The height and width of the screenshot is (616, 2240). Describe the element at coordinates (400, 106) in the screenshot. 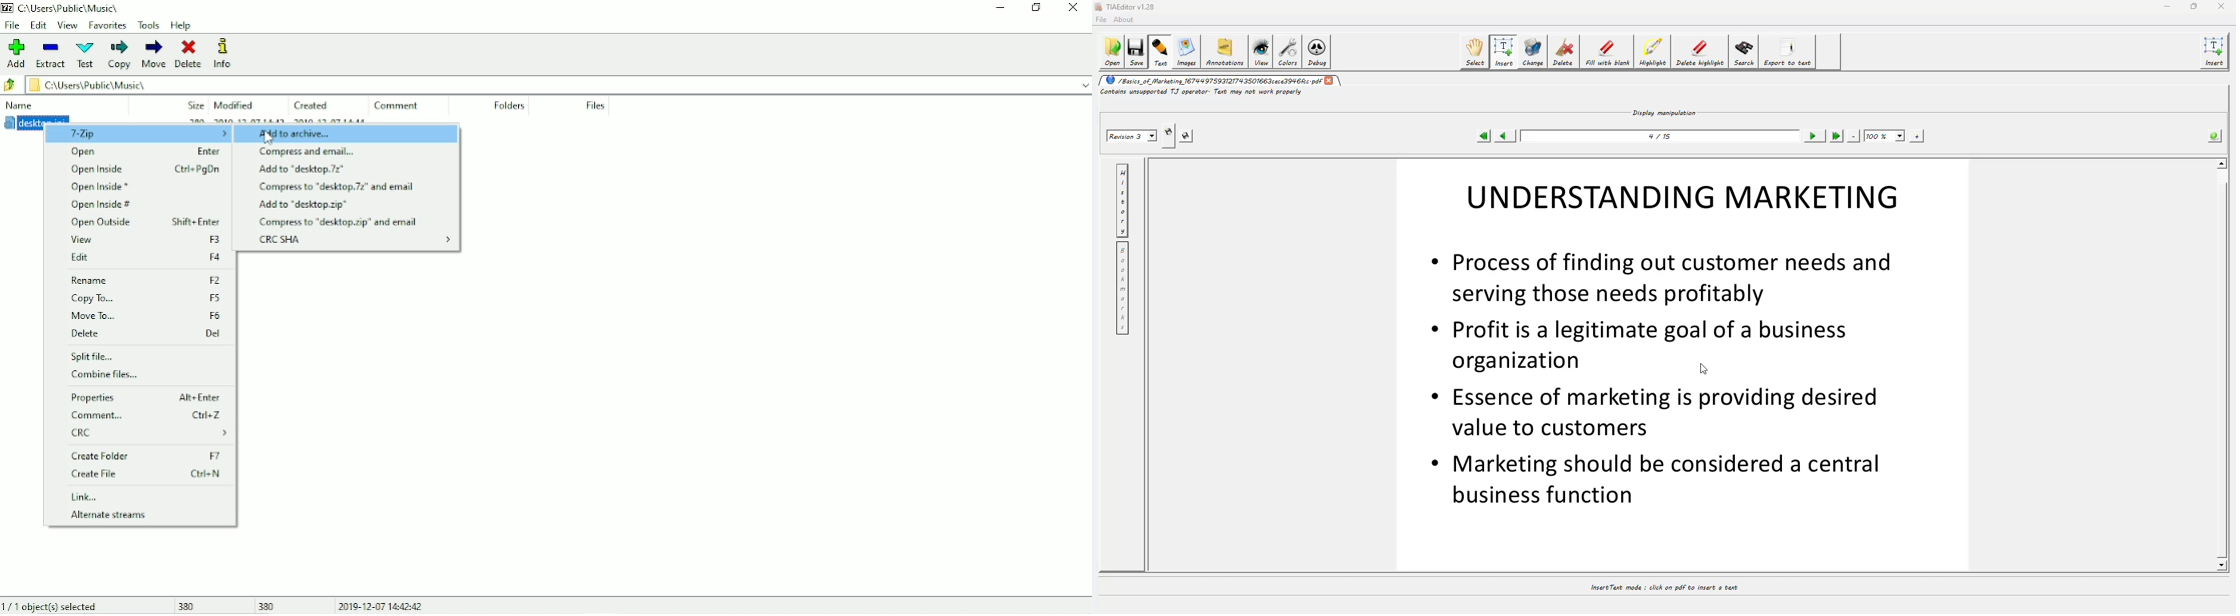

I see `Comment` at that location.